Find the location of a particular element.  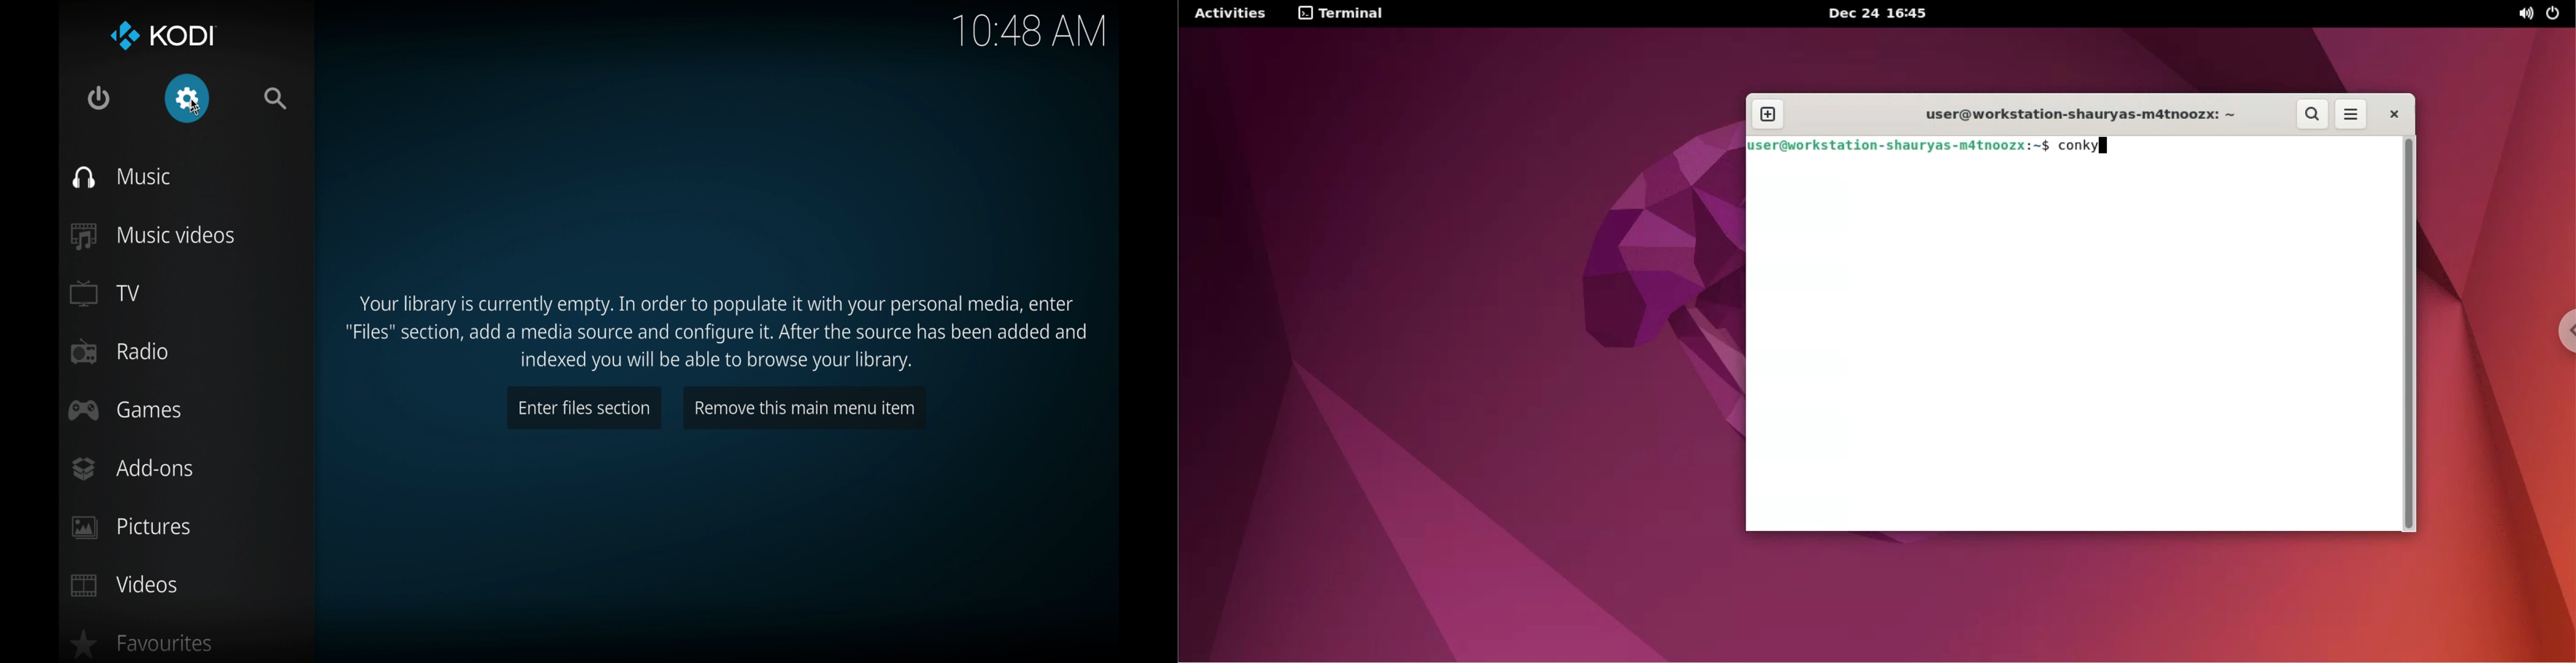

kodi quit is located at coordinates (99, 98).